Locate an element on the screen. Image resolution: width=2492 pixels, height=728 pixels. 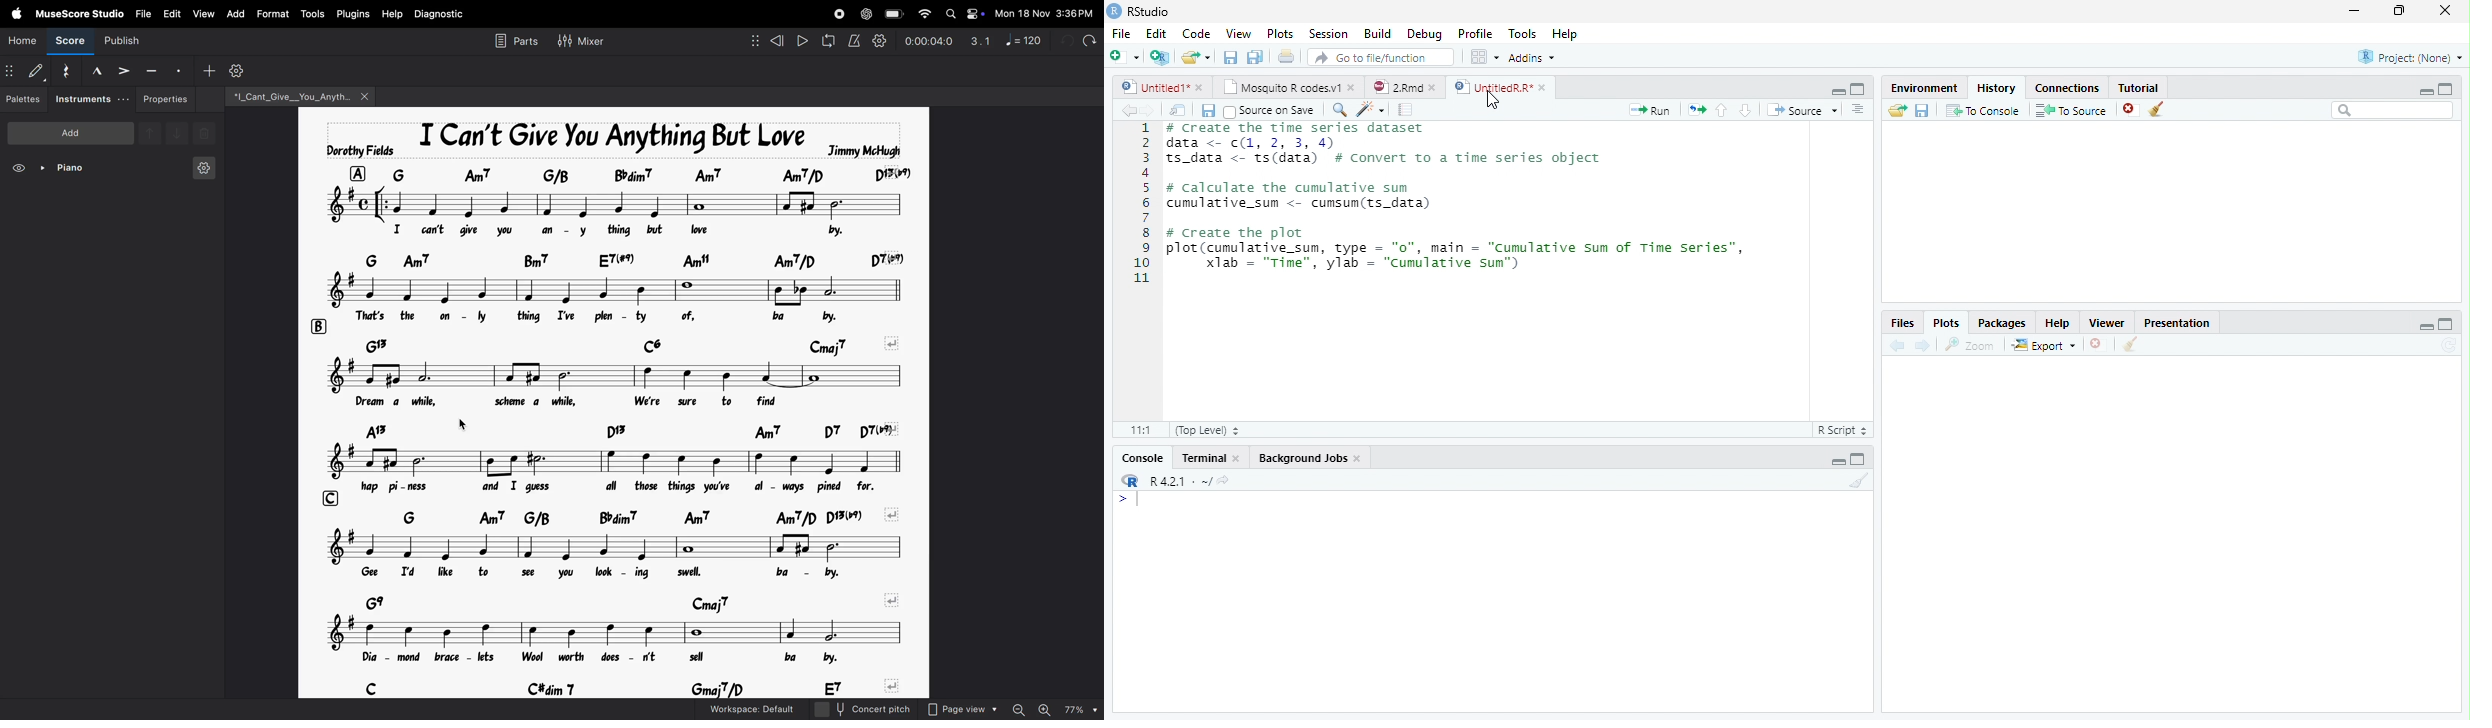
Delete is located at coordinates (2127, 108).